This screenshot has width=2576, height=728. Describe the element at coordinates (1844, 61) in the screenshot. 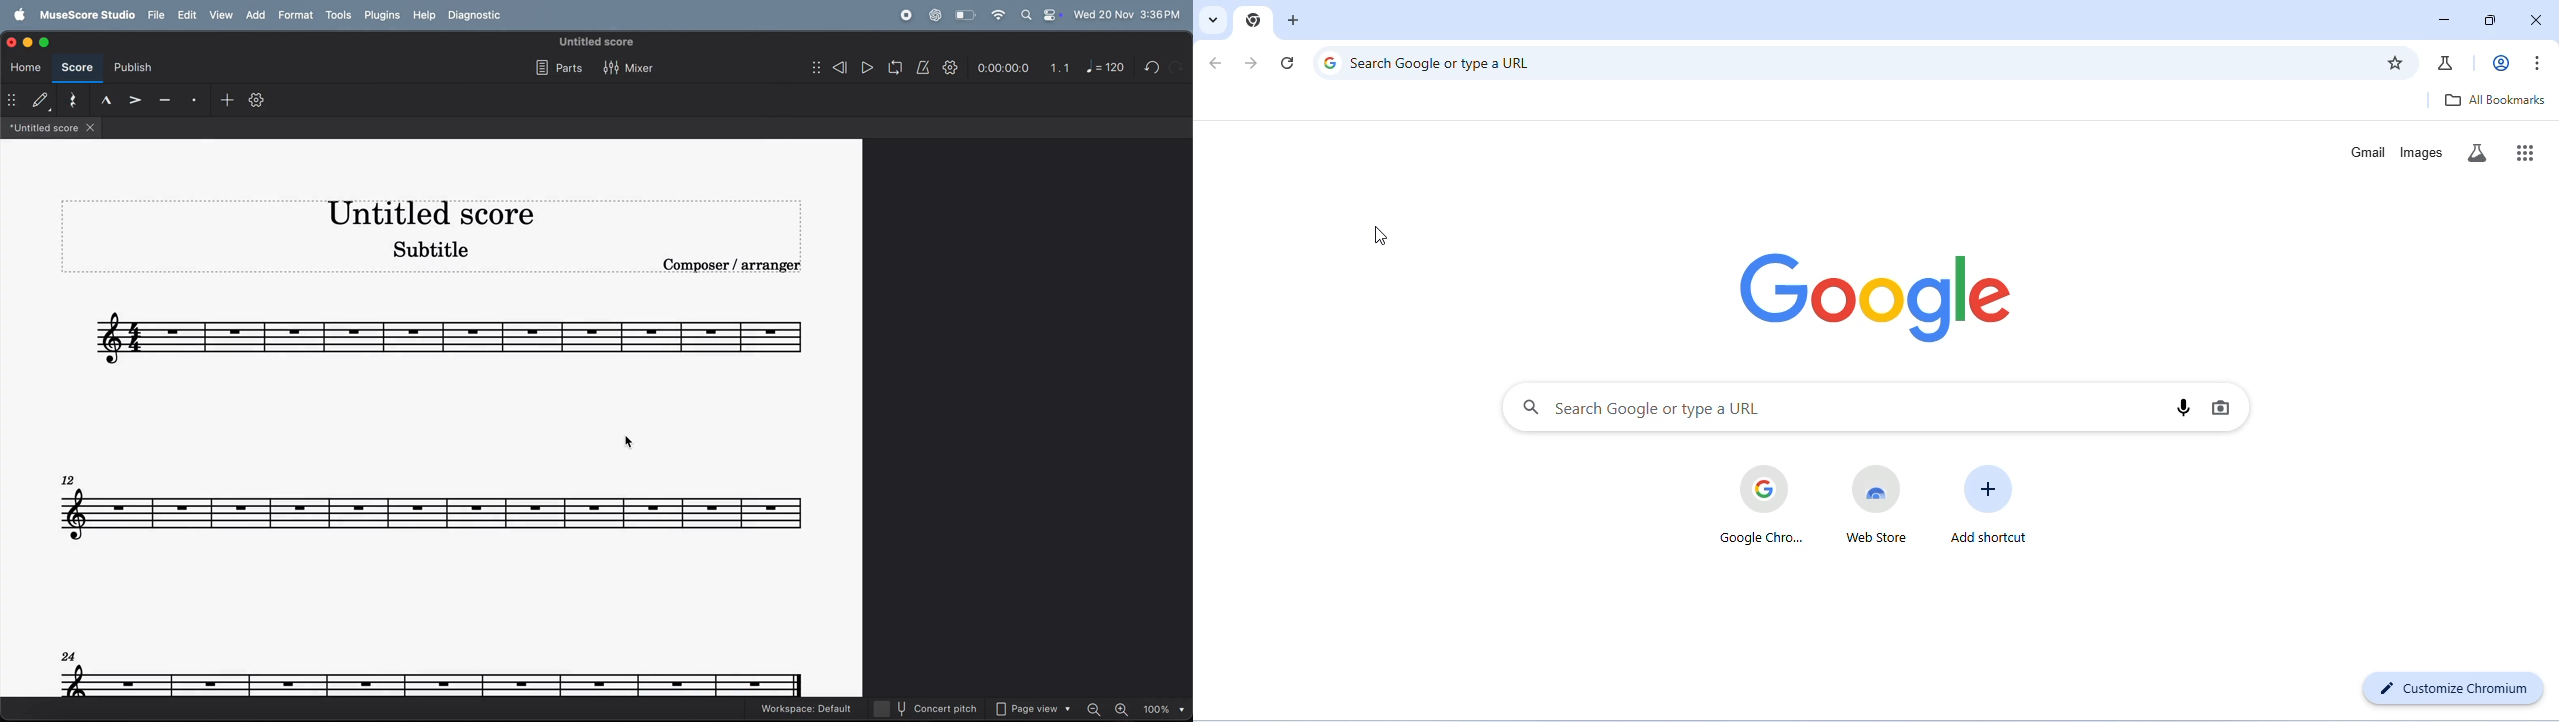

I see `search google or type a URL` at that location.